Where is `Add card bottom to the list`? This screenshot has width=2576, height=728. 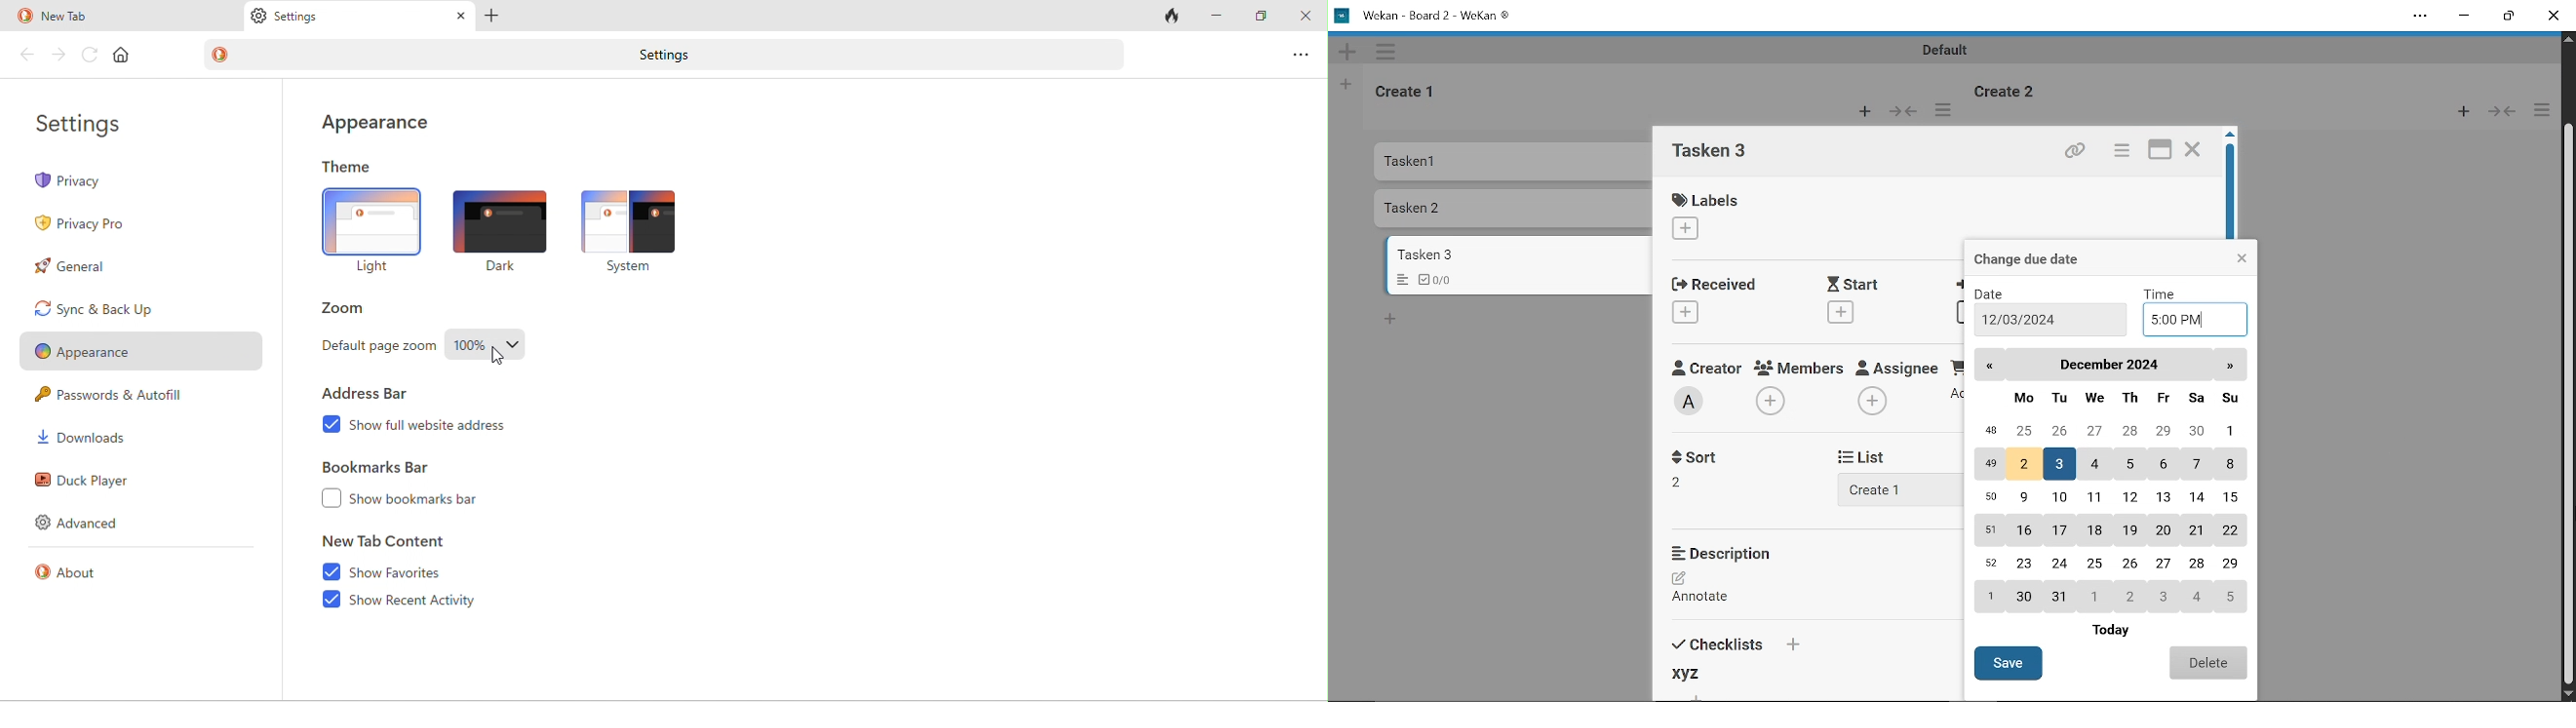 Add card bottom to the list is located at coordinates (1389, 320).